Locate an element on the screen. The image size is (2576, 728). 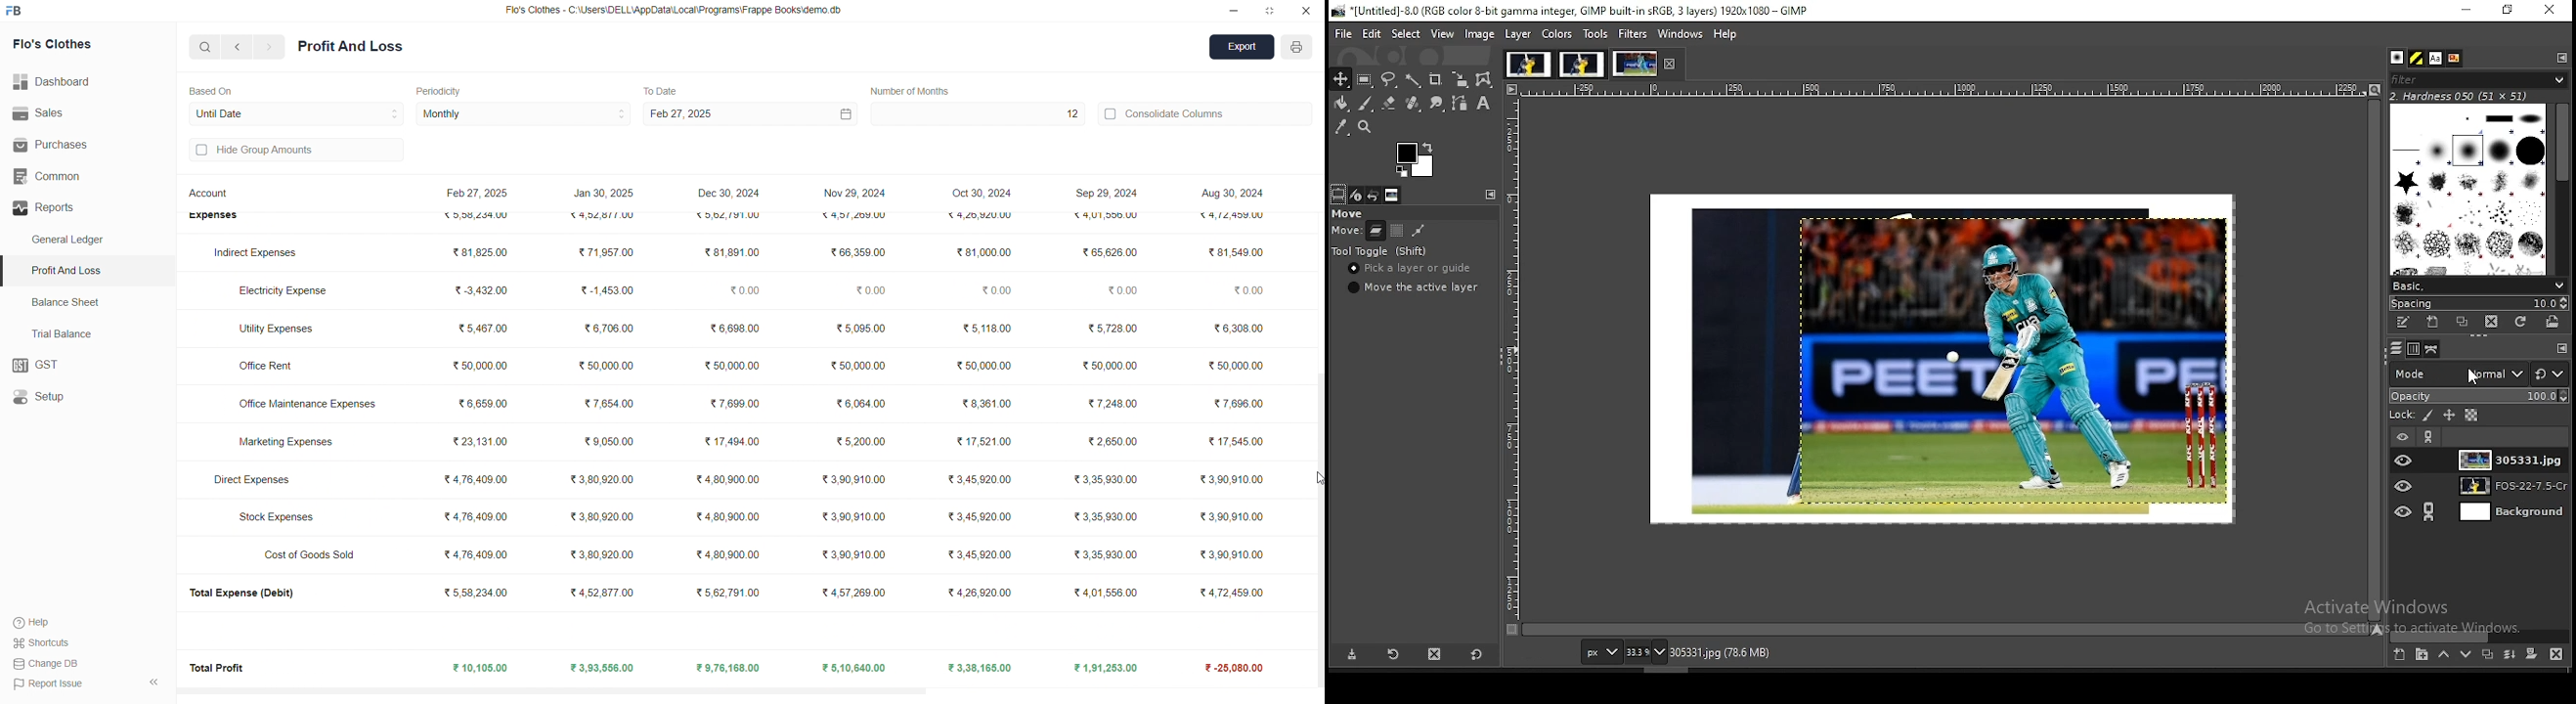
₹6,608.00 is located at coordinates (733, 331).